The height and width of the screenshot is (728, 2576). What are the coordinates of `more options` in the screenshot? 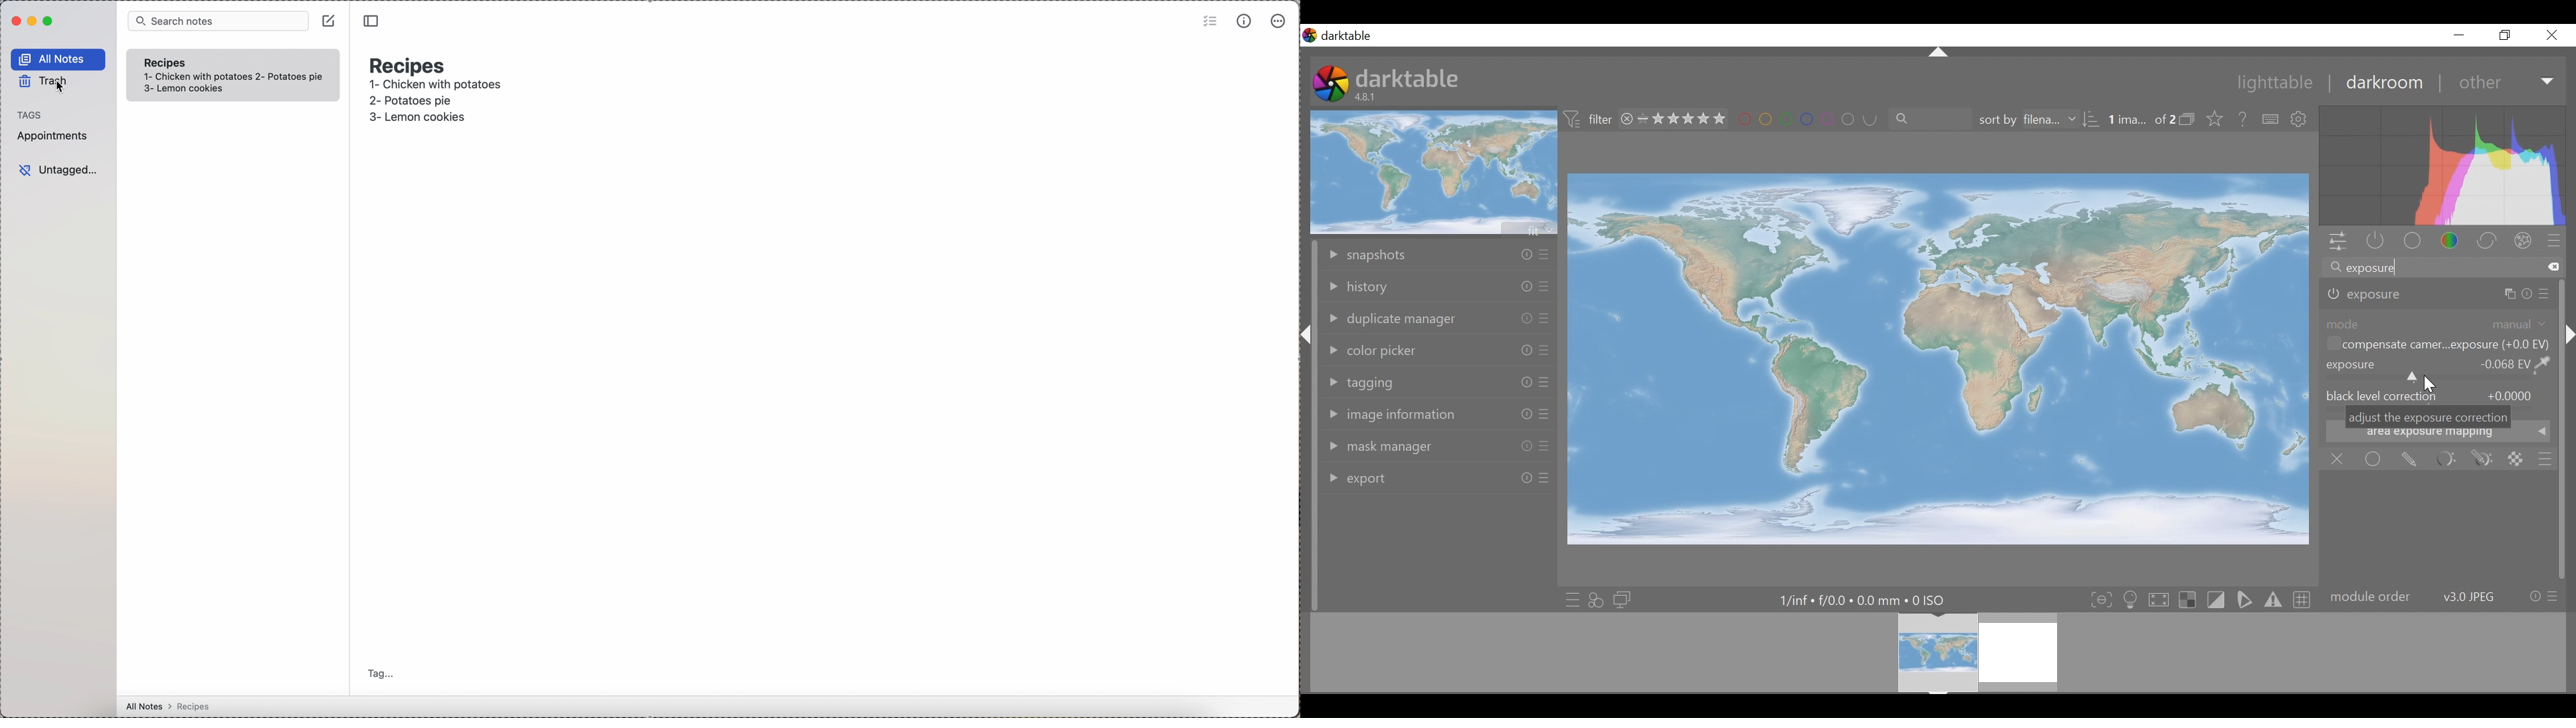 It's located at (1278, 22).